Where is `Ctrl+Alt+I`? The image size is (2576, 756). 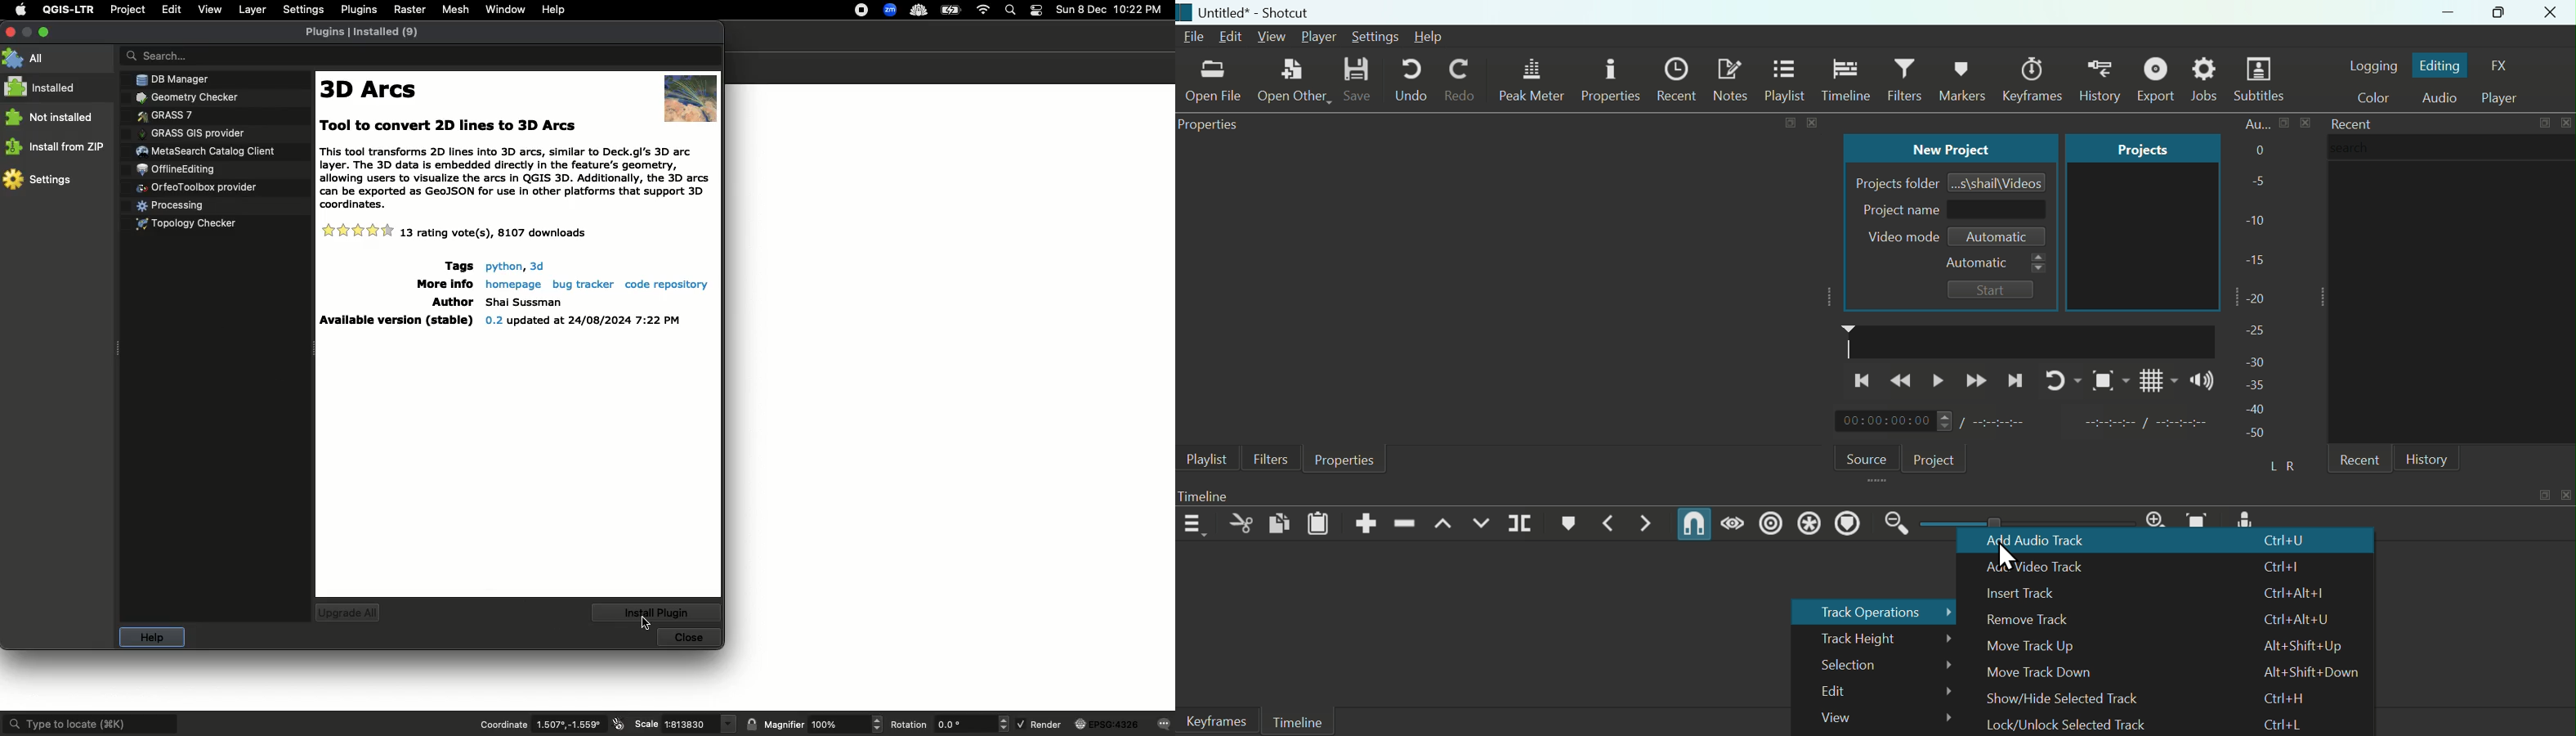 Ctrl+Alt+I is located at coordinates (2292, 592).